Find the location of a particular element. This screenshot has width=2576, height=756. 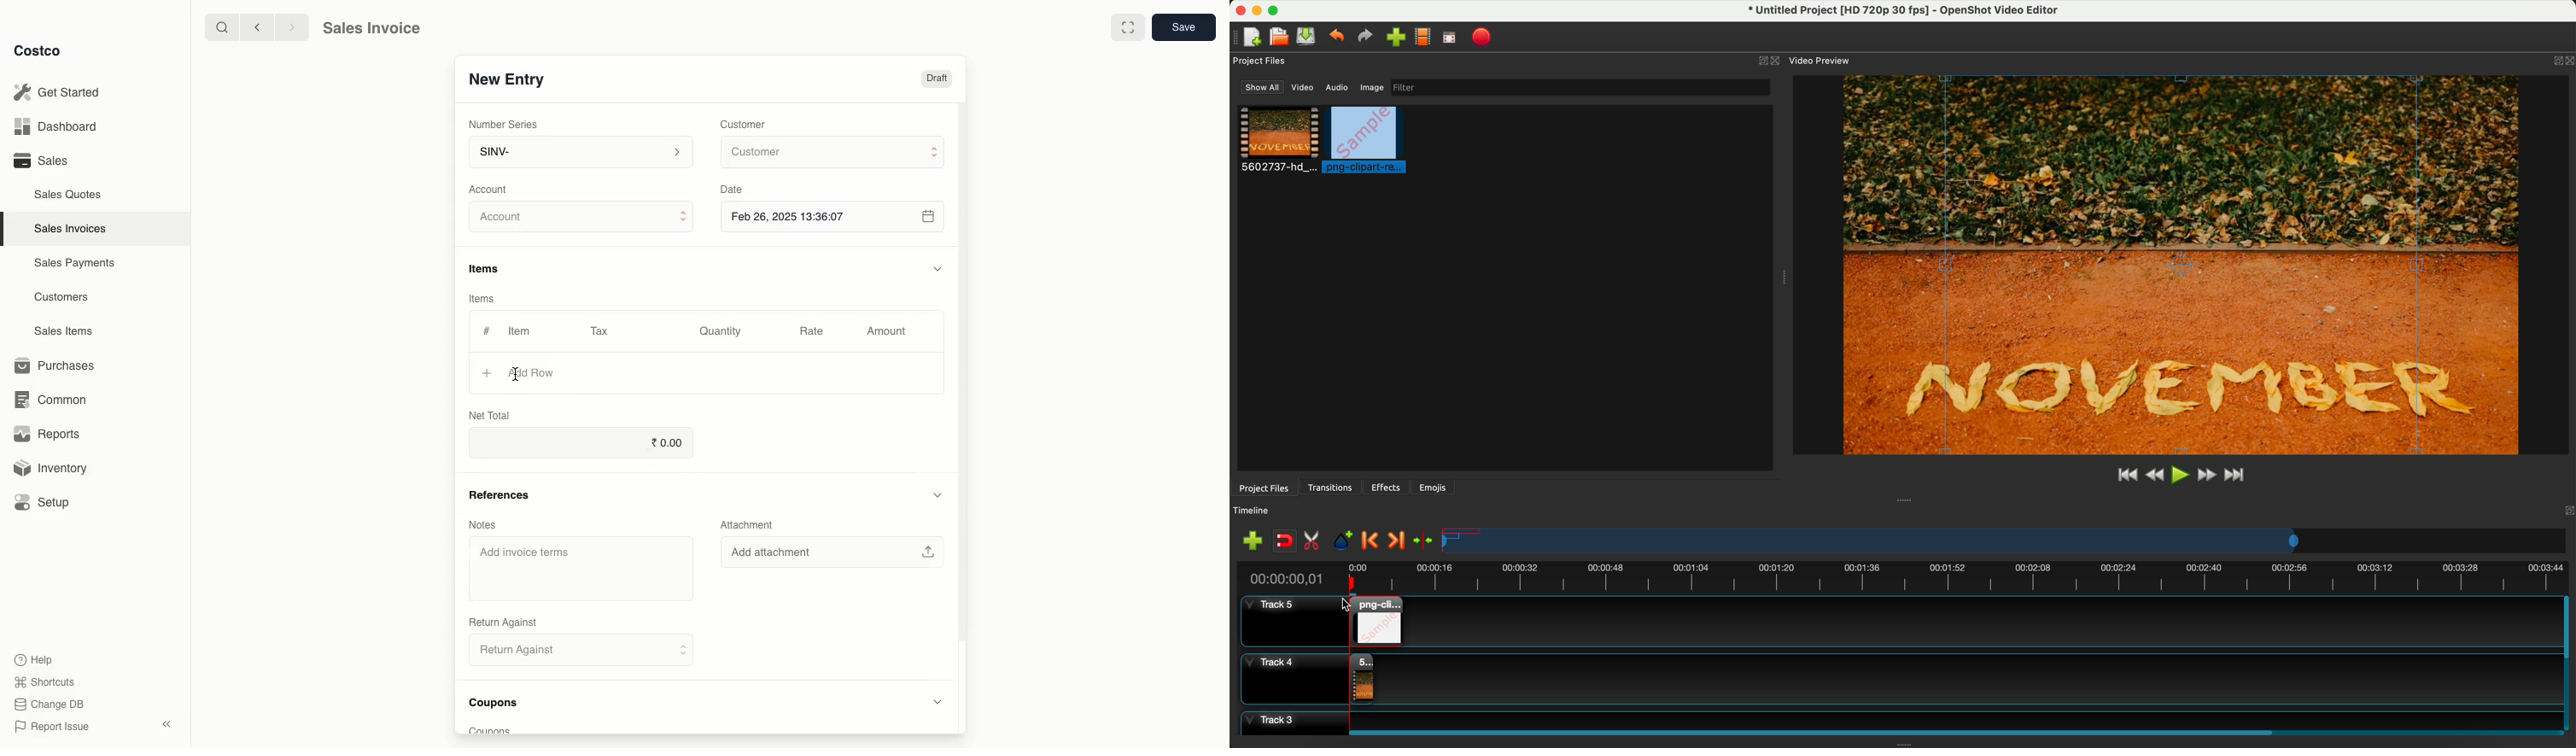

Date is located at coordinates (736, 190).